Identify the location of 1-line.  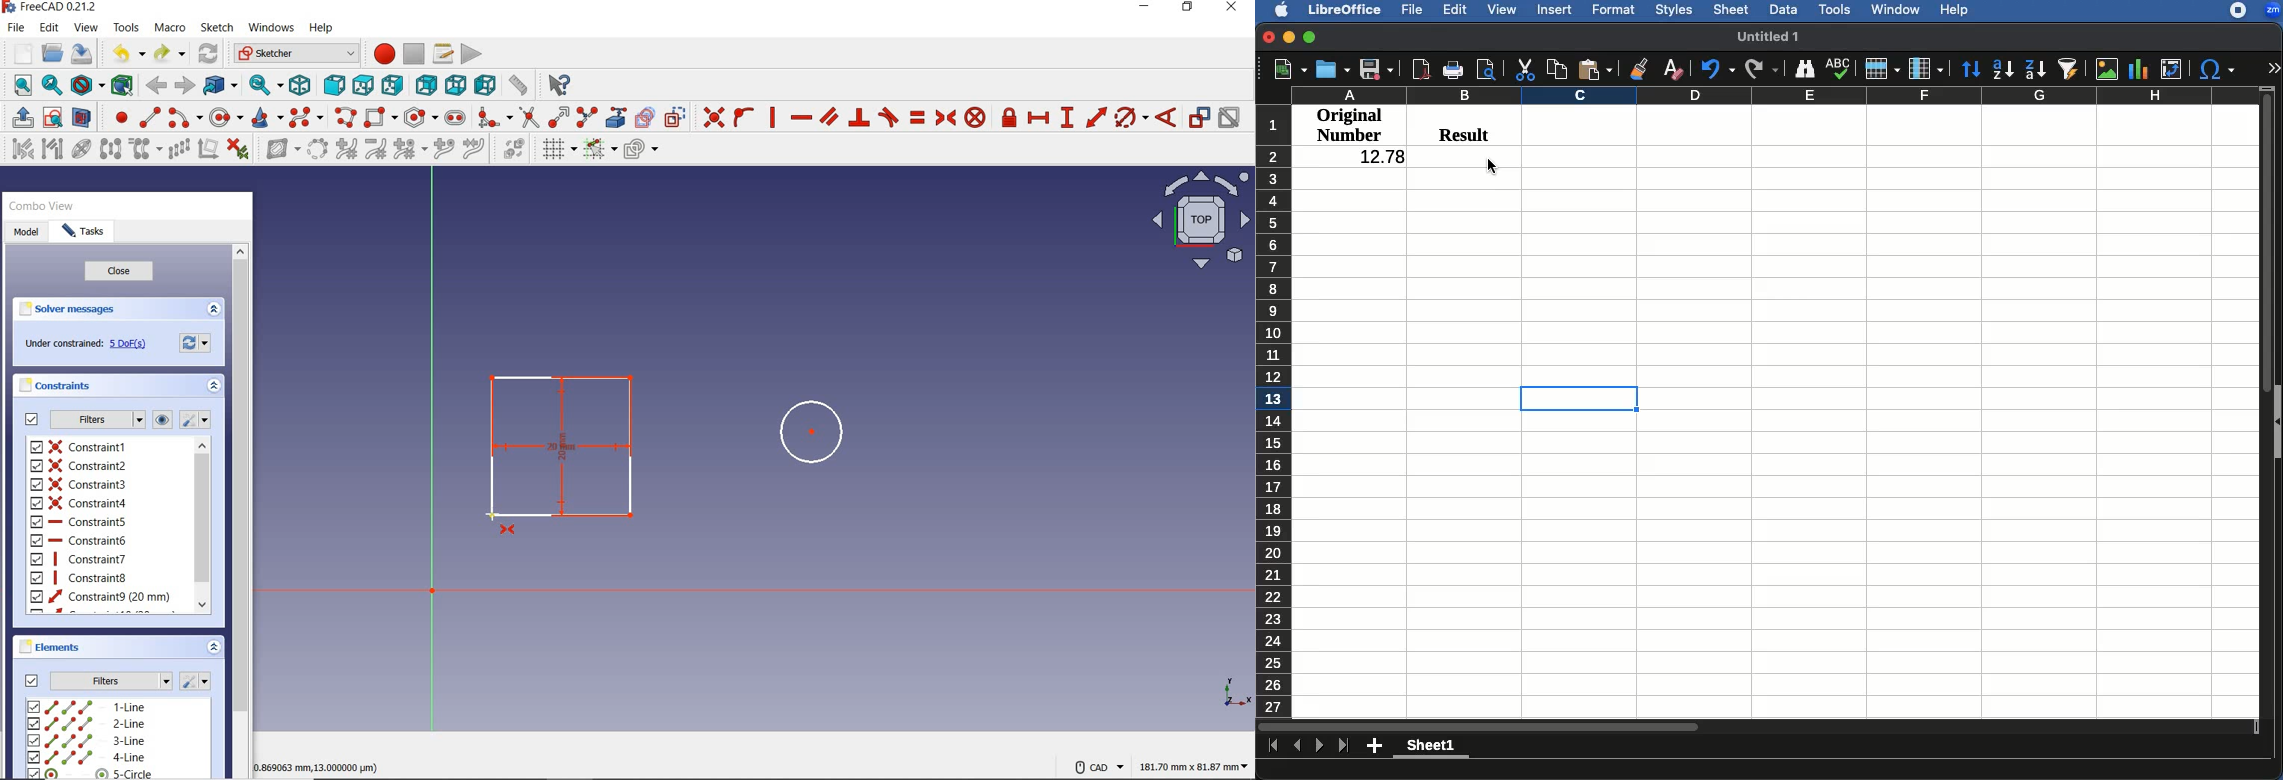
(87, 704).